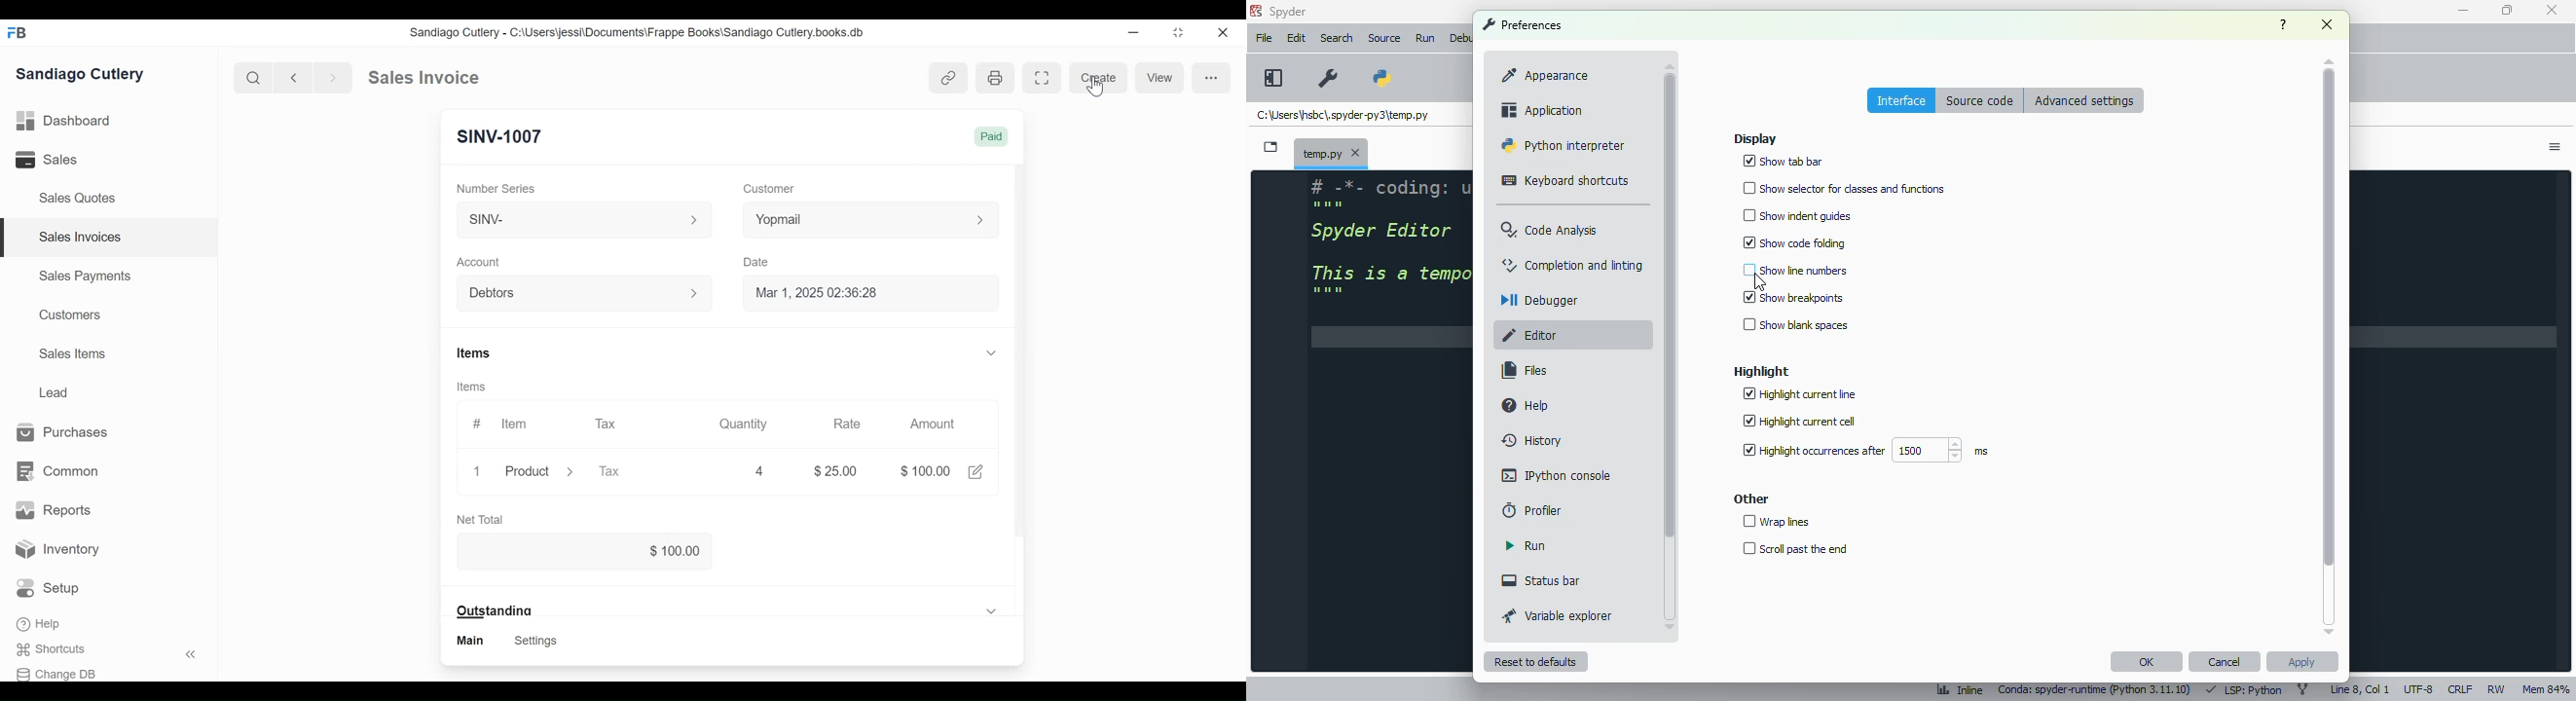 Image resolution: width=2576 pixels, height=728 pixels. Describe the element at coordinates (2460, 688) in the screenshot. I see `CRLF` at that location.